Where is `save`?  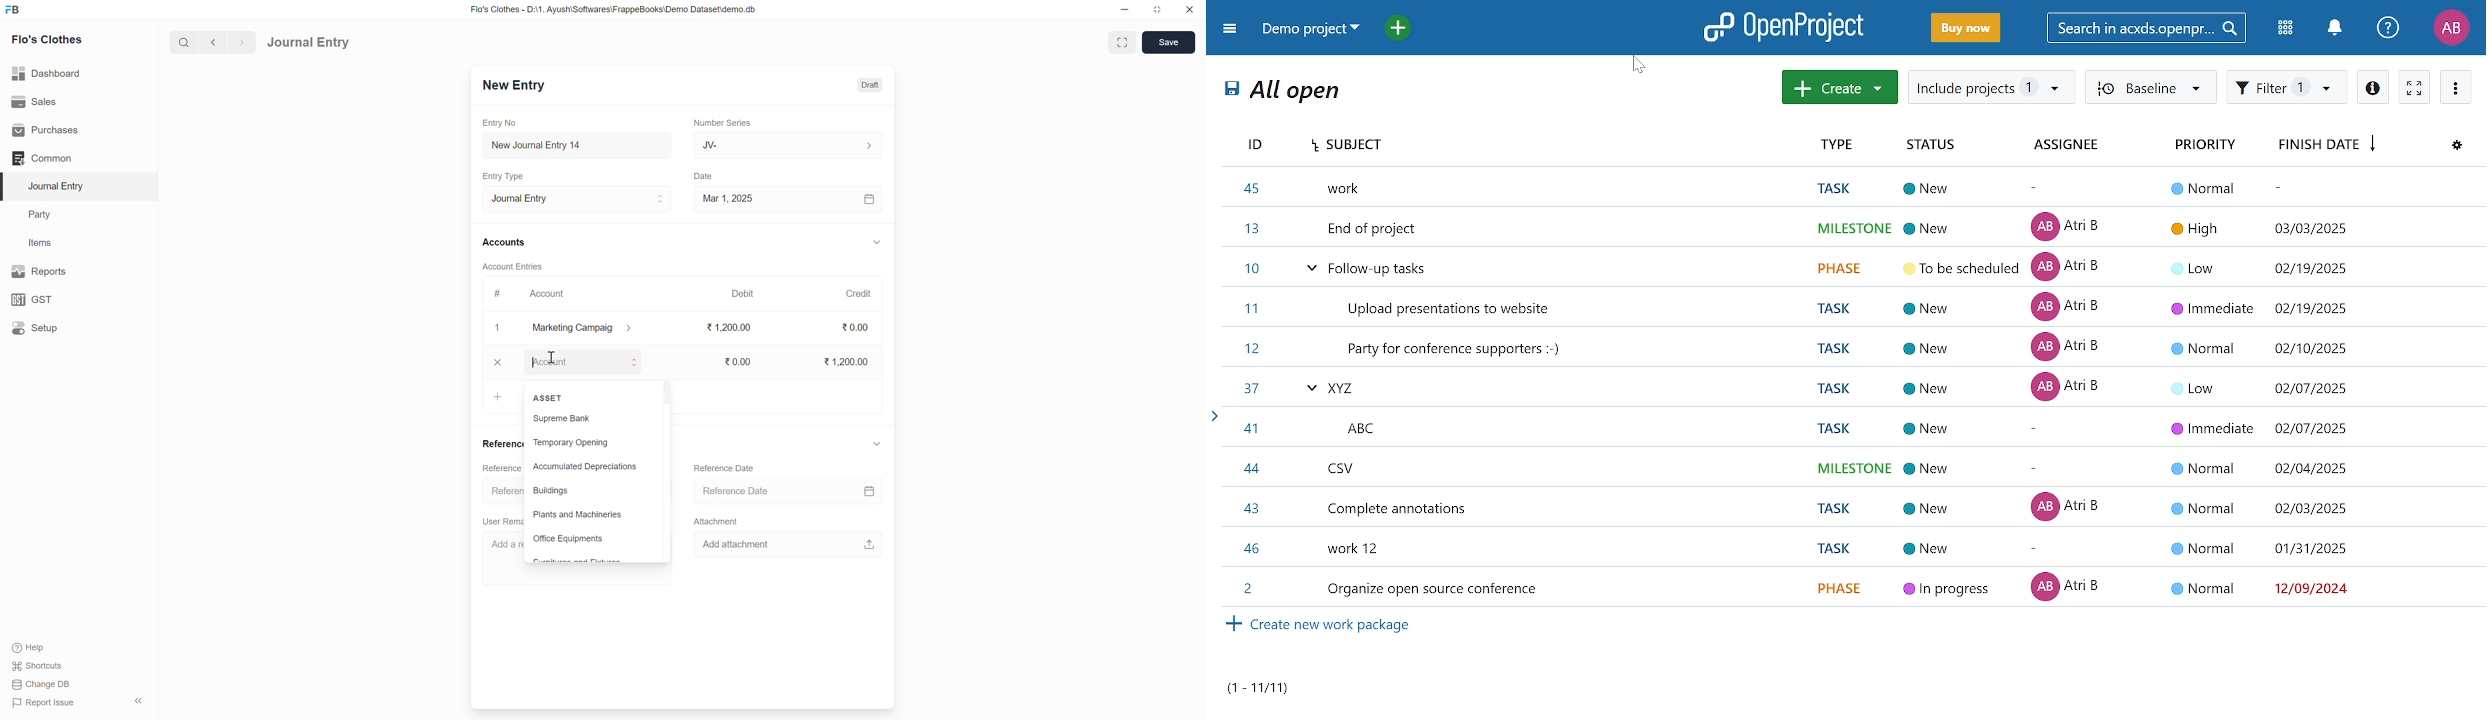
save is located at coordinates (1233, 92).